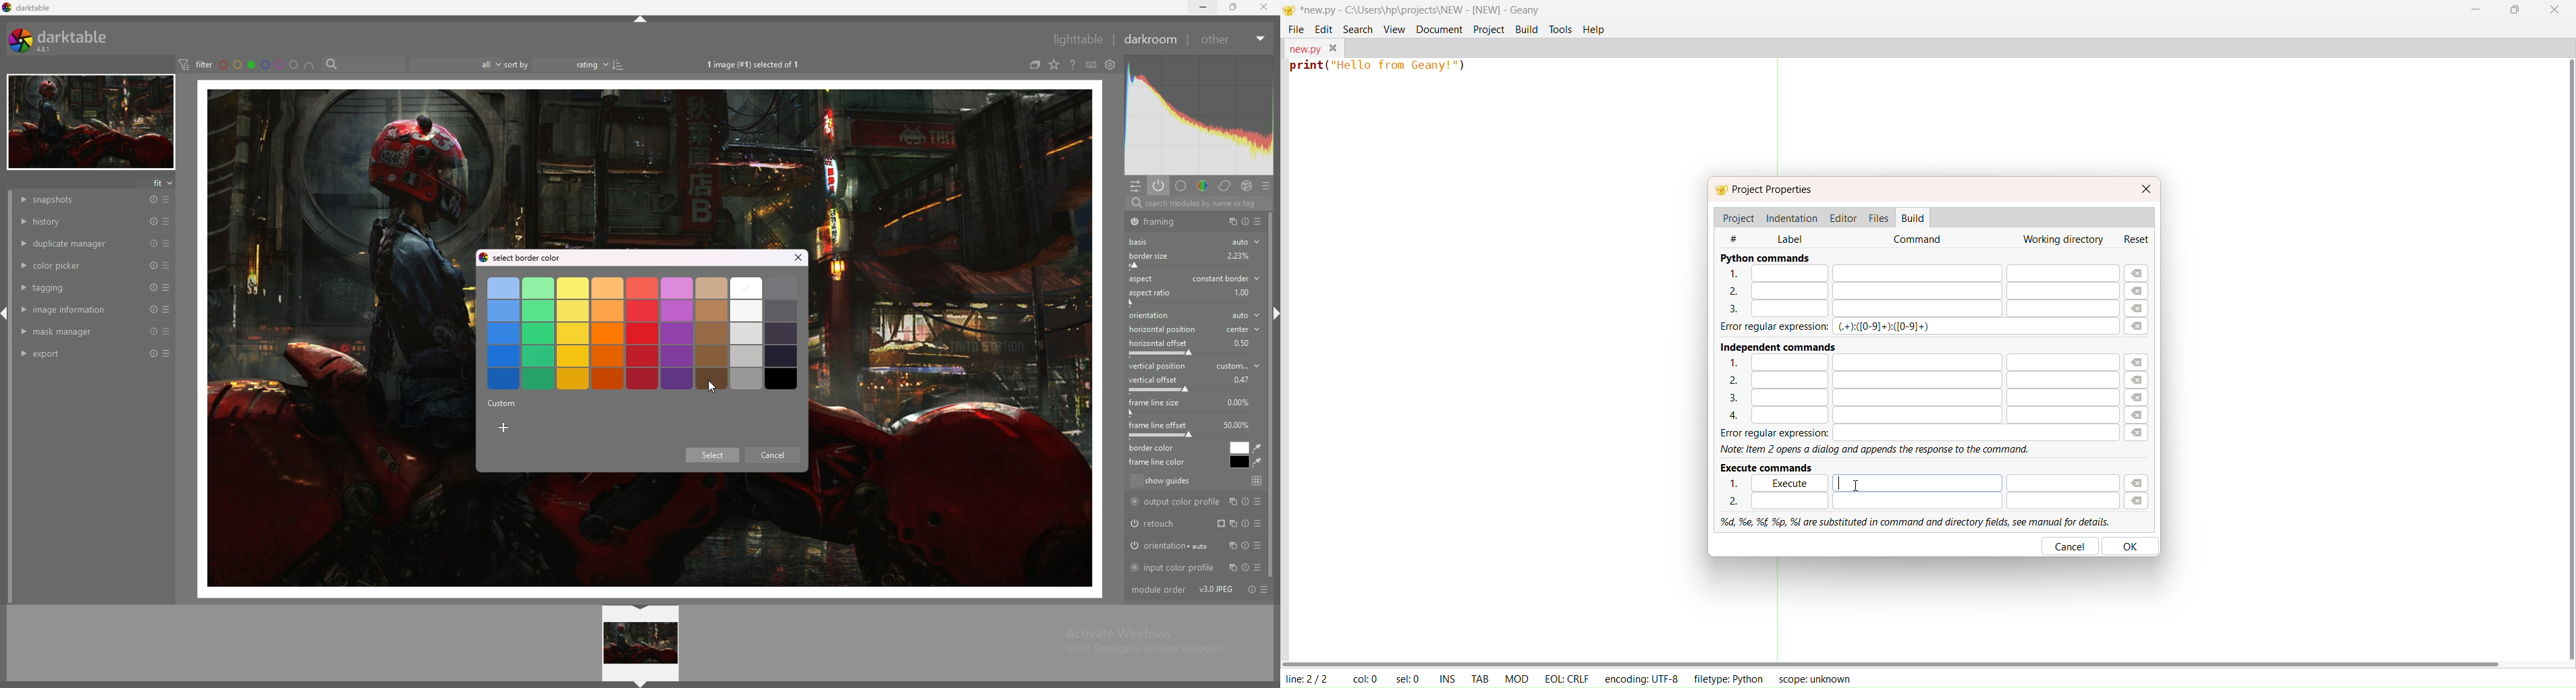 The image size is (2576, 700). What do you see at coordinates (1527, 29) in the screenshot?
I see `build` at bounding box center [1527, 29].